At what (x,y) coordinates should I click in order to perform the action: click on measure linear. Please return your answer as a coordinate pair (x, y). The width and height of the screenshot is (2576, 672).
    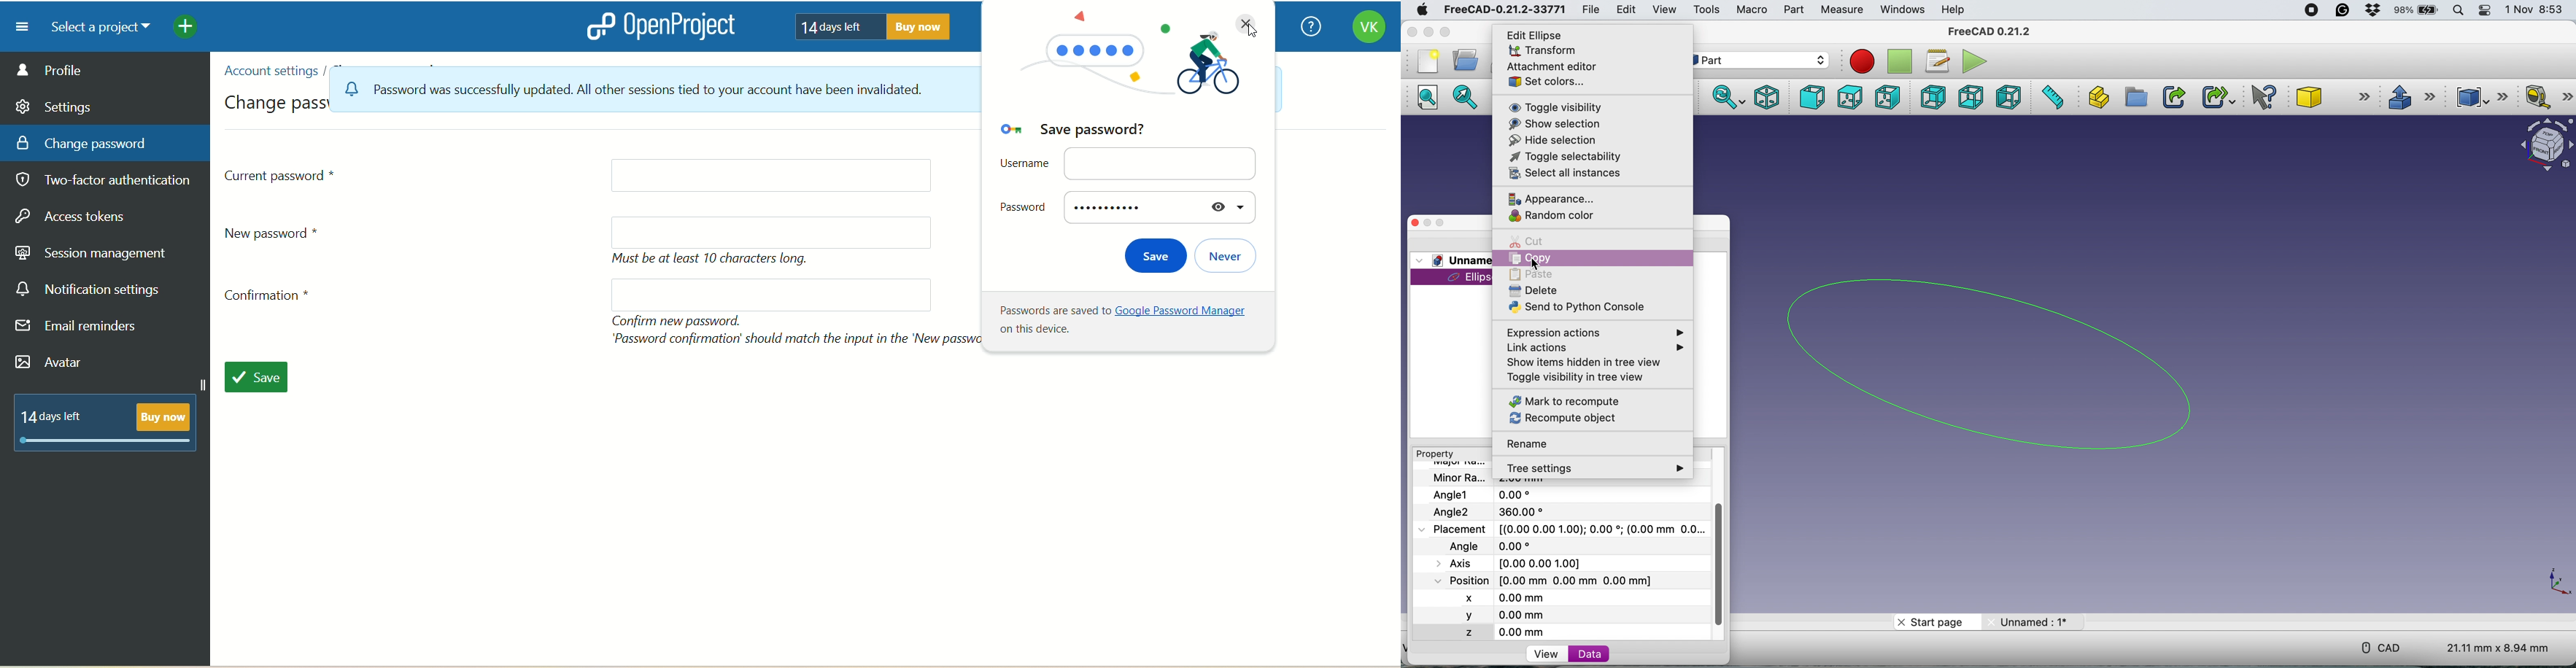
    Looking at the image, I should click on (2546, 97).